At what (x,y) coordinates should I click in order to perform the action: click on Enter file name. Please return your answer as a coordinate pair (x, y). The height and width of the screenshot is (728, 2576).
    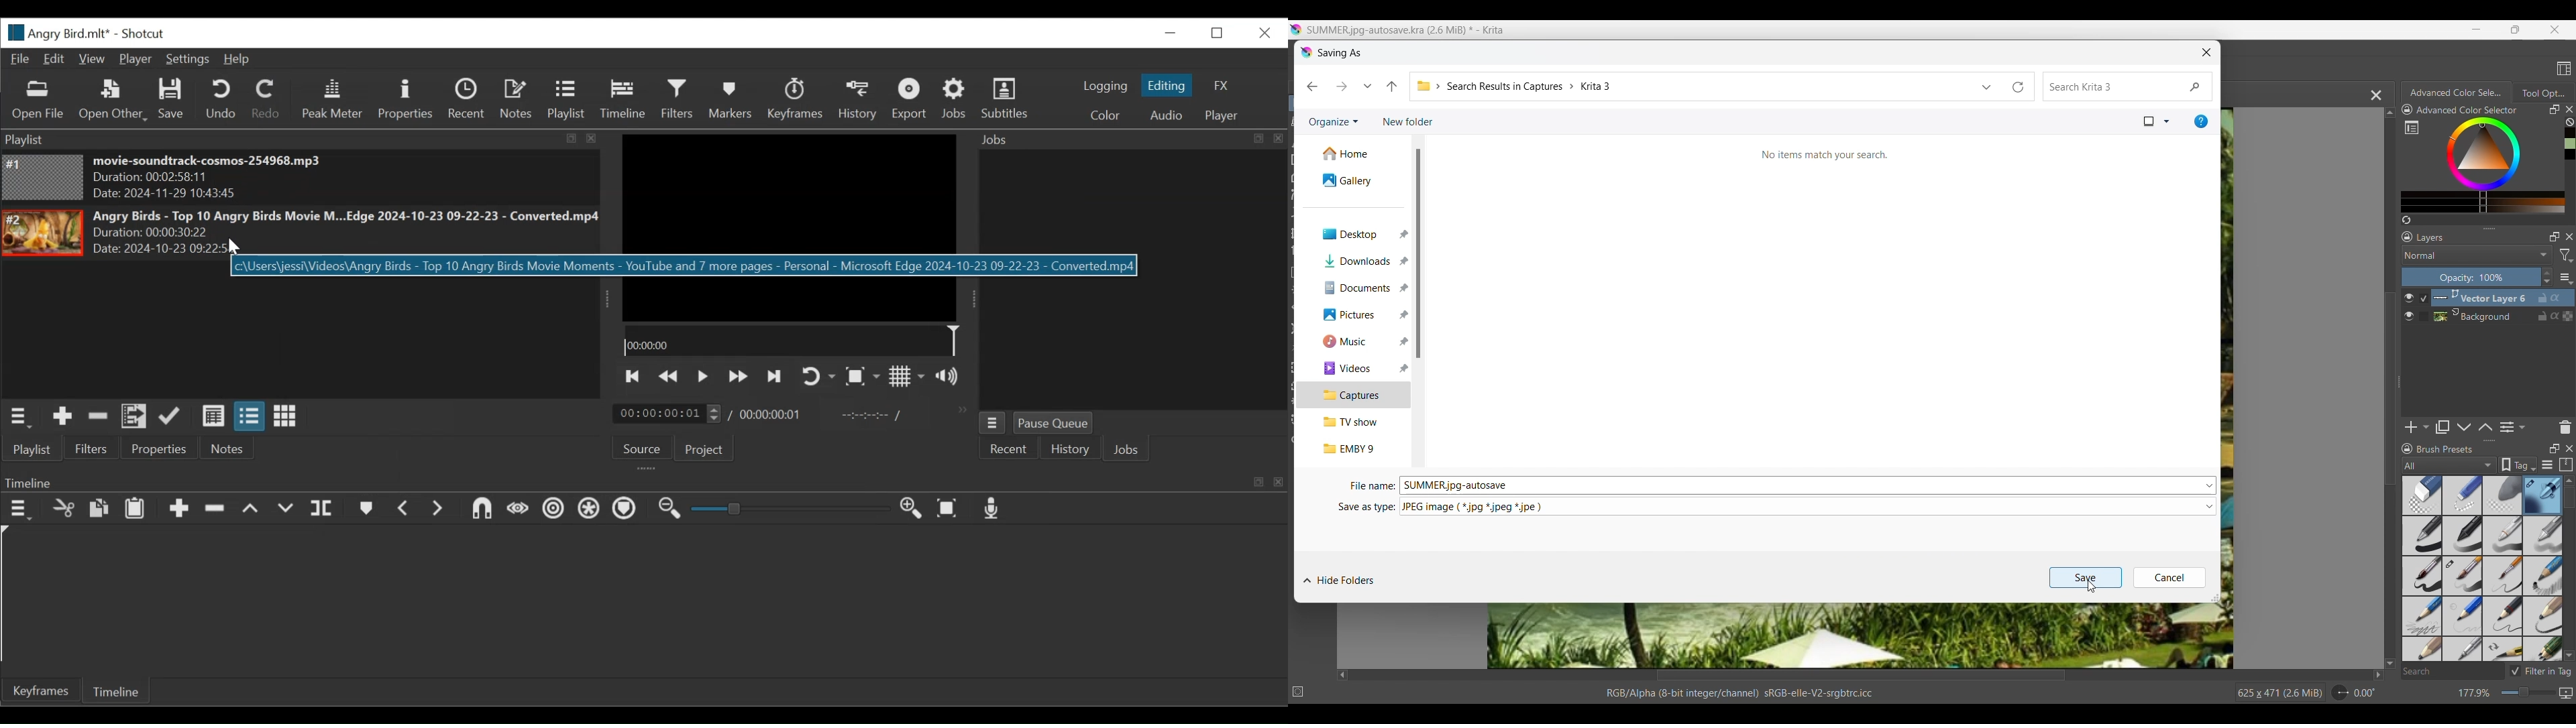
    Looking at the image, I should click on (1800, 485).